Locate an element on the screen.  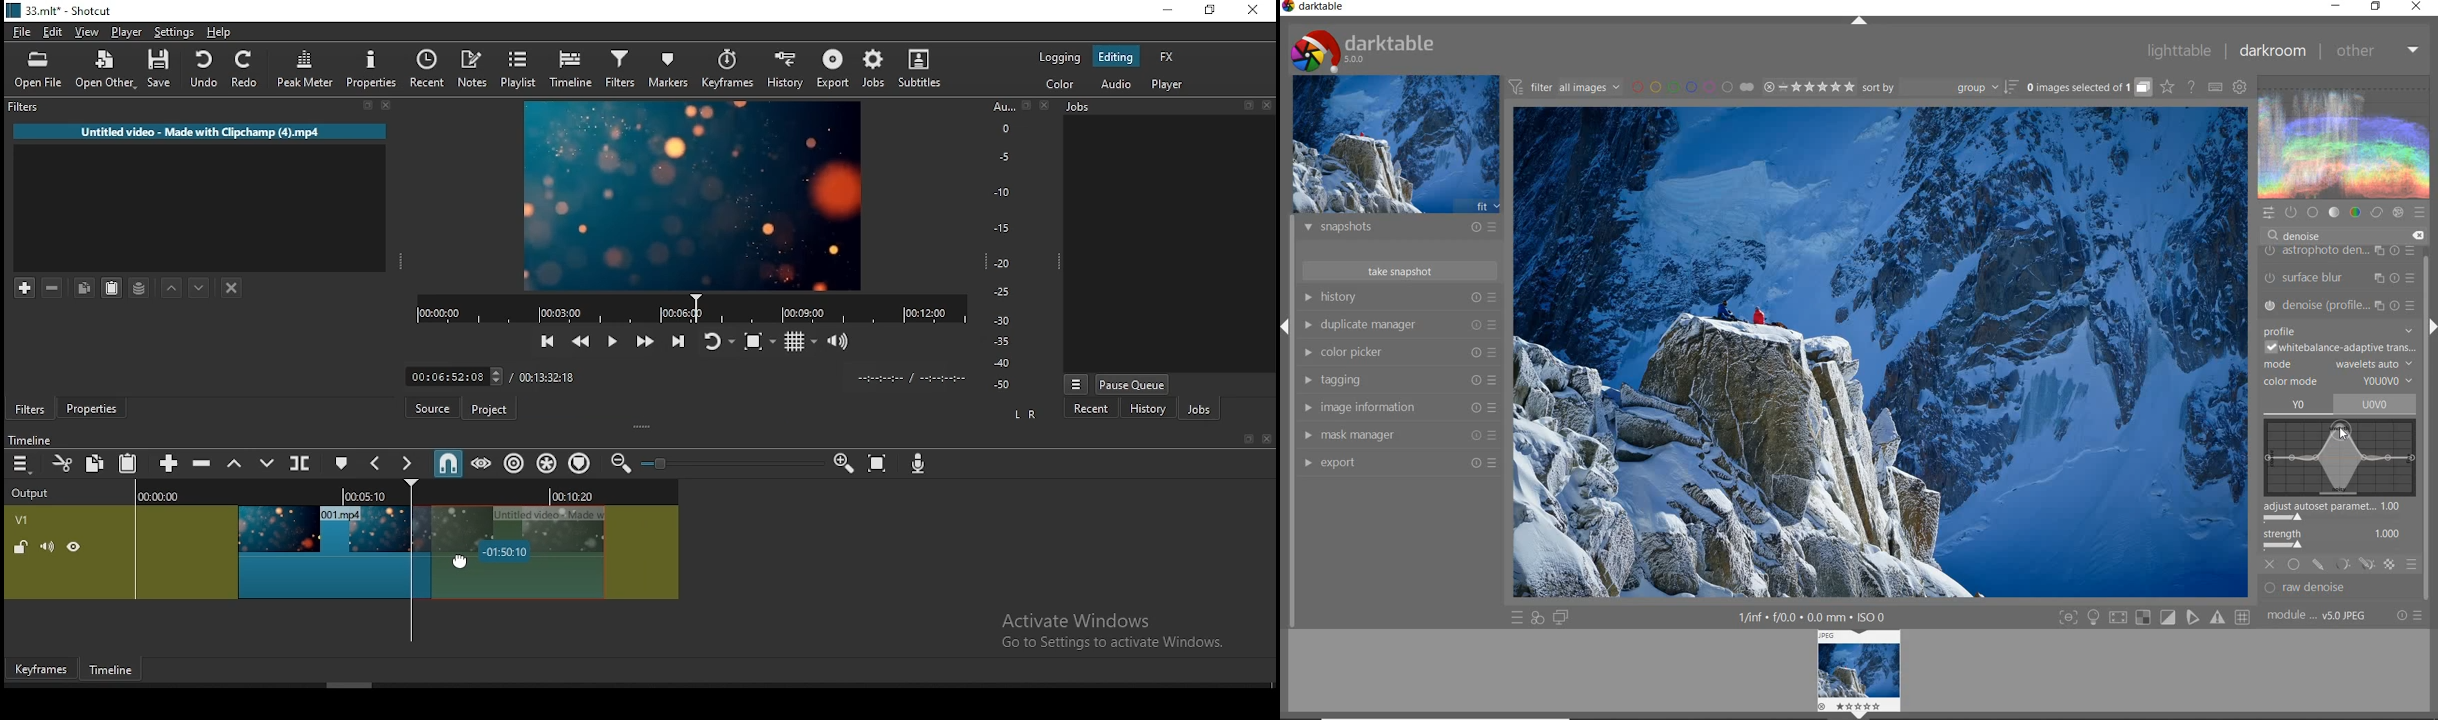
lighttable is located at coordinates (2180, 50).